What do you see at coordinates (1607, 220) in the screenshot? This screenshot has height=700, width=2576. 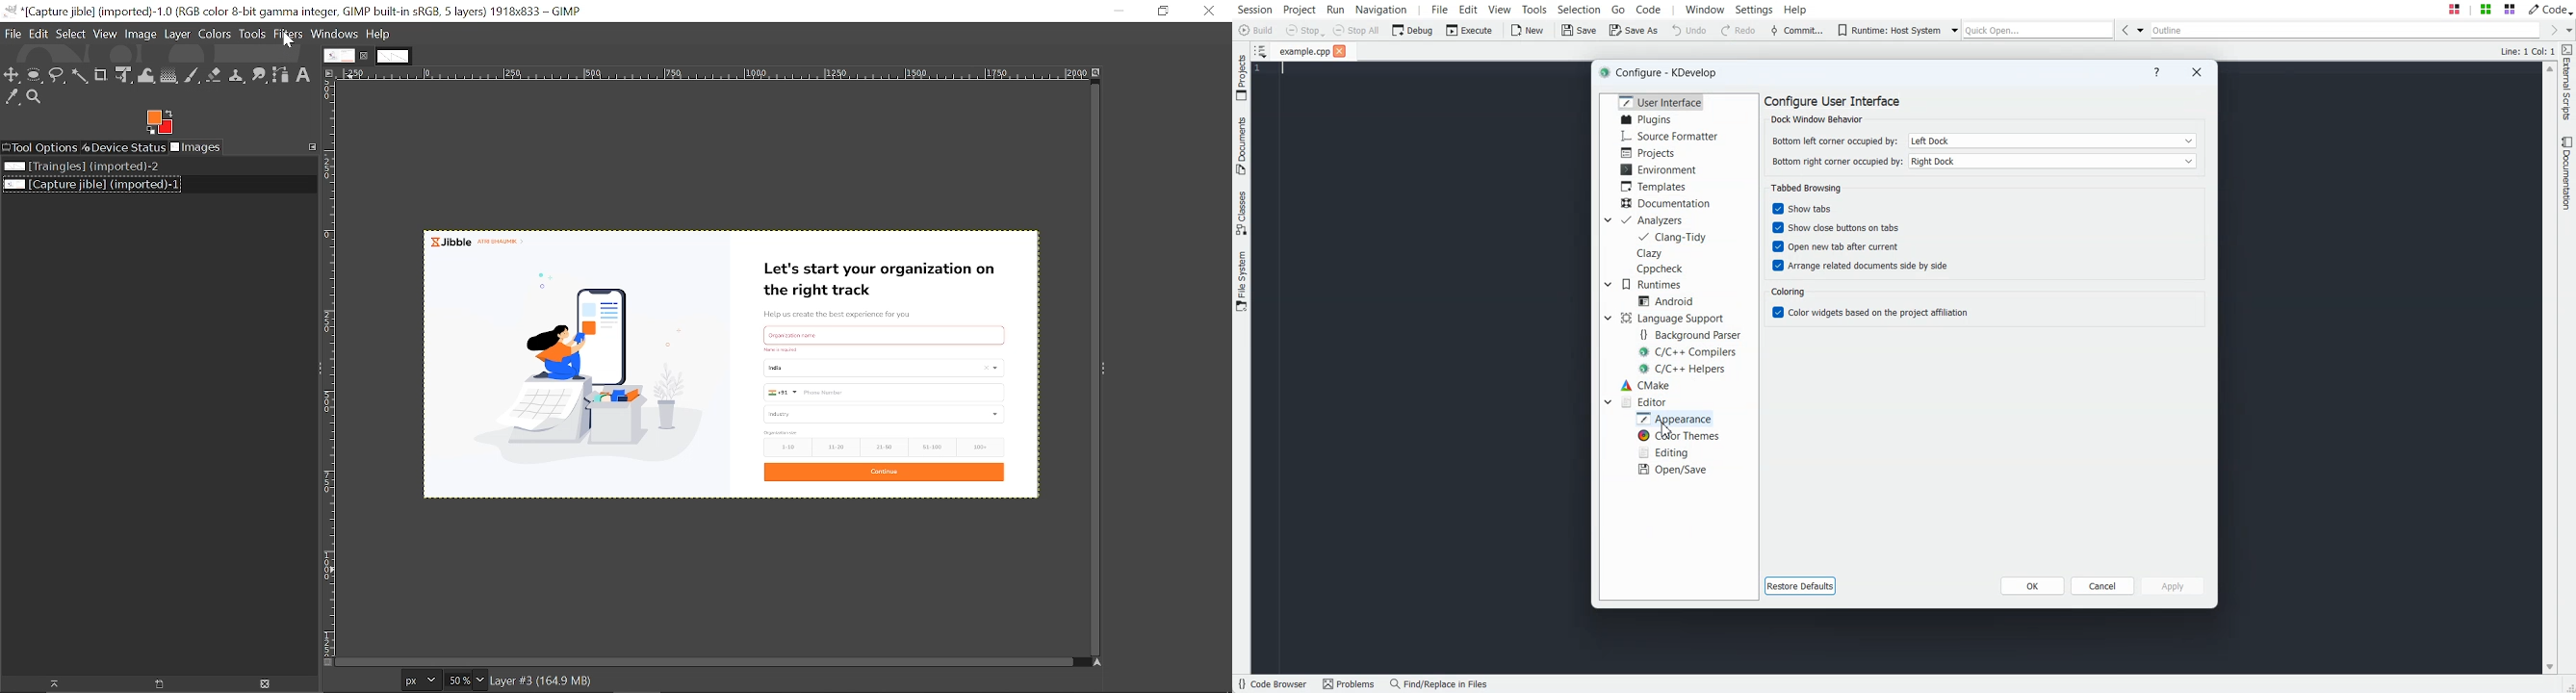 I see `Drop down box` at bounding box center [1607, 220].